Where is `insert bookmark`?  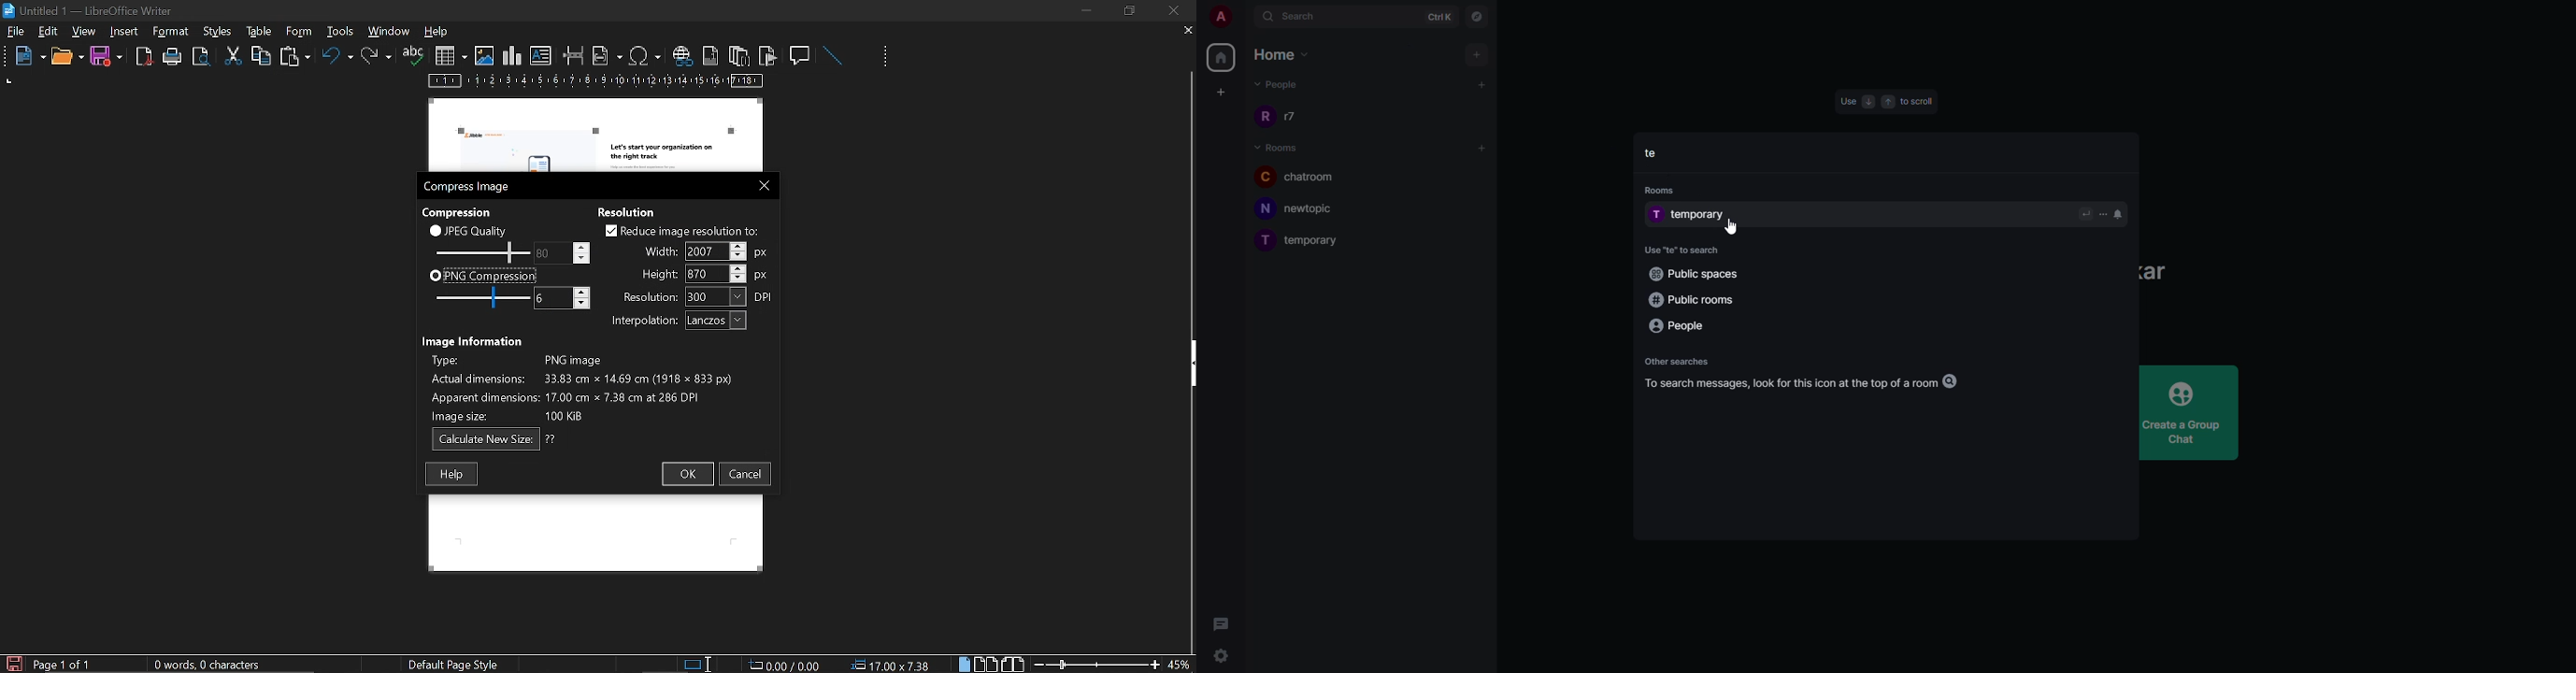 insert bookmark is located at coordinates (768, 56).